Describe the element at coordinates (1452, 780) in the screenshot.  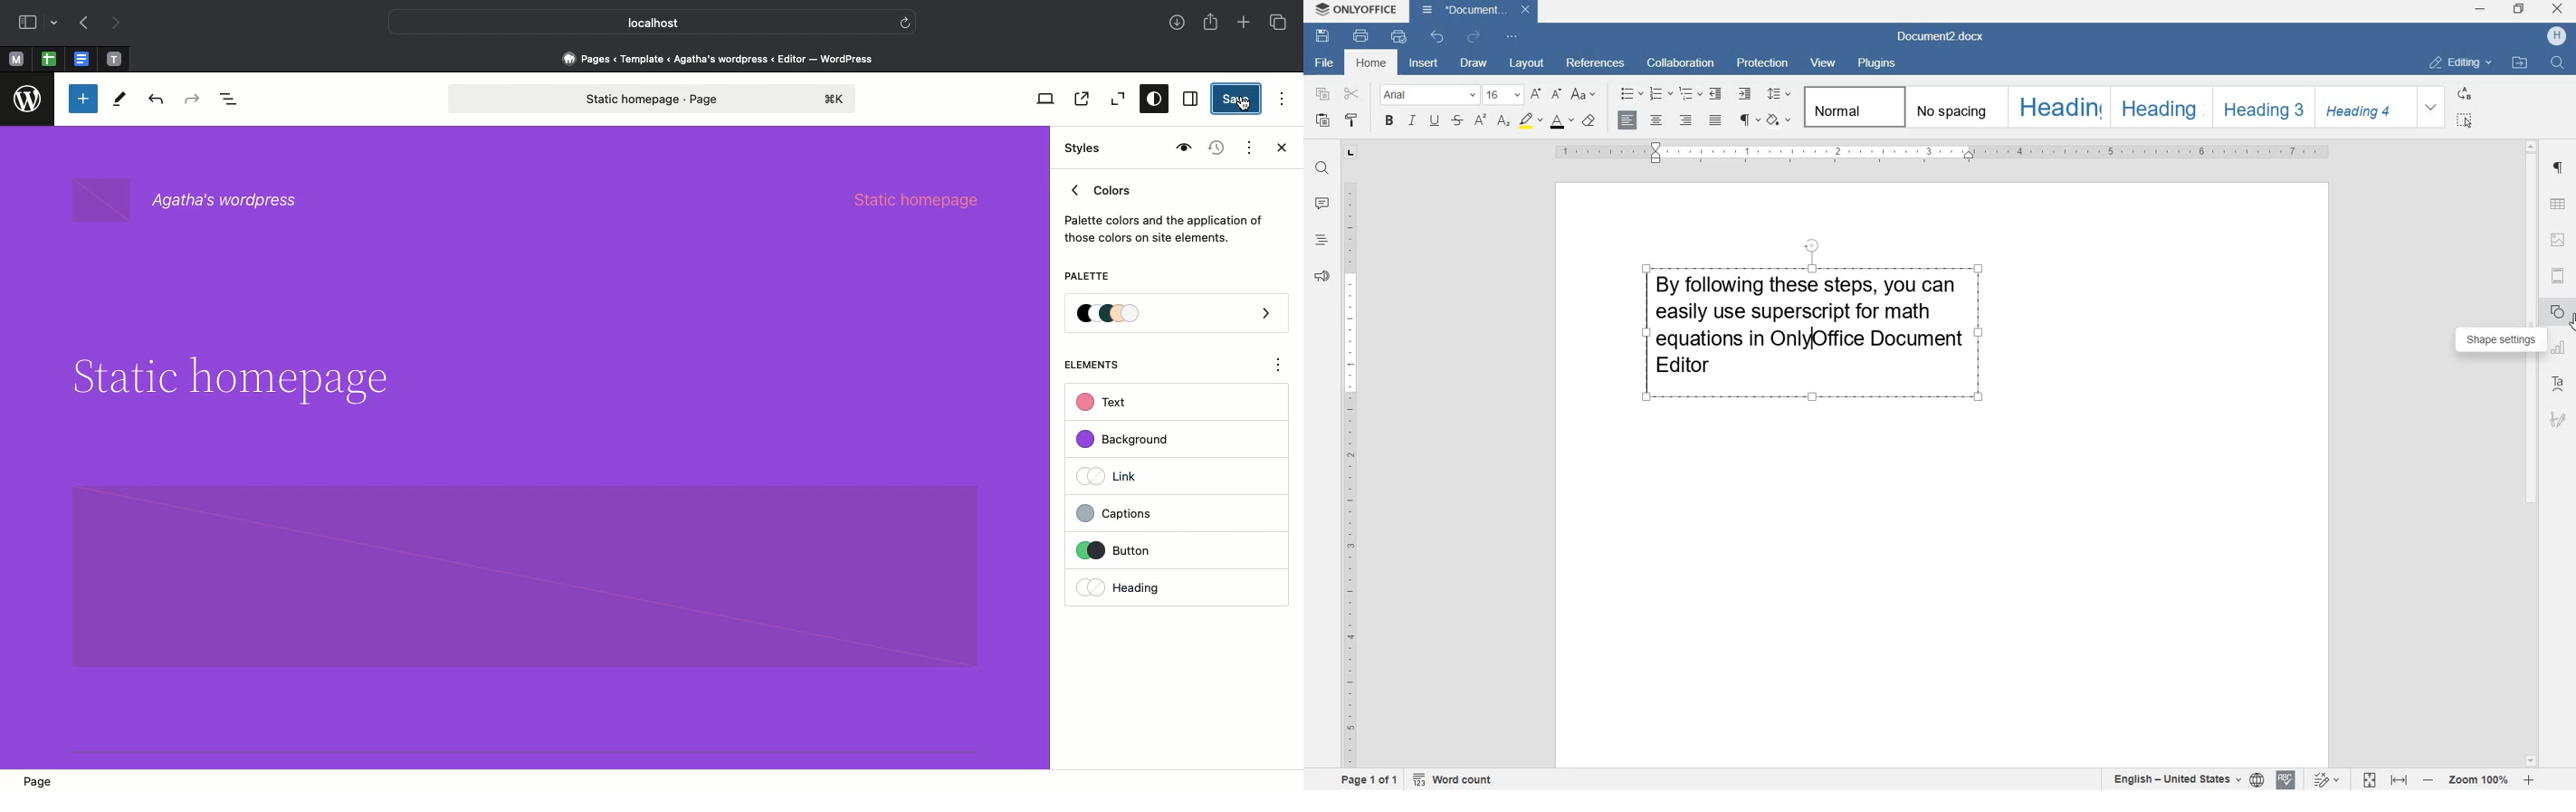
I see `Word count` at that location.